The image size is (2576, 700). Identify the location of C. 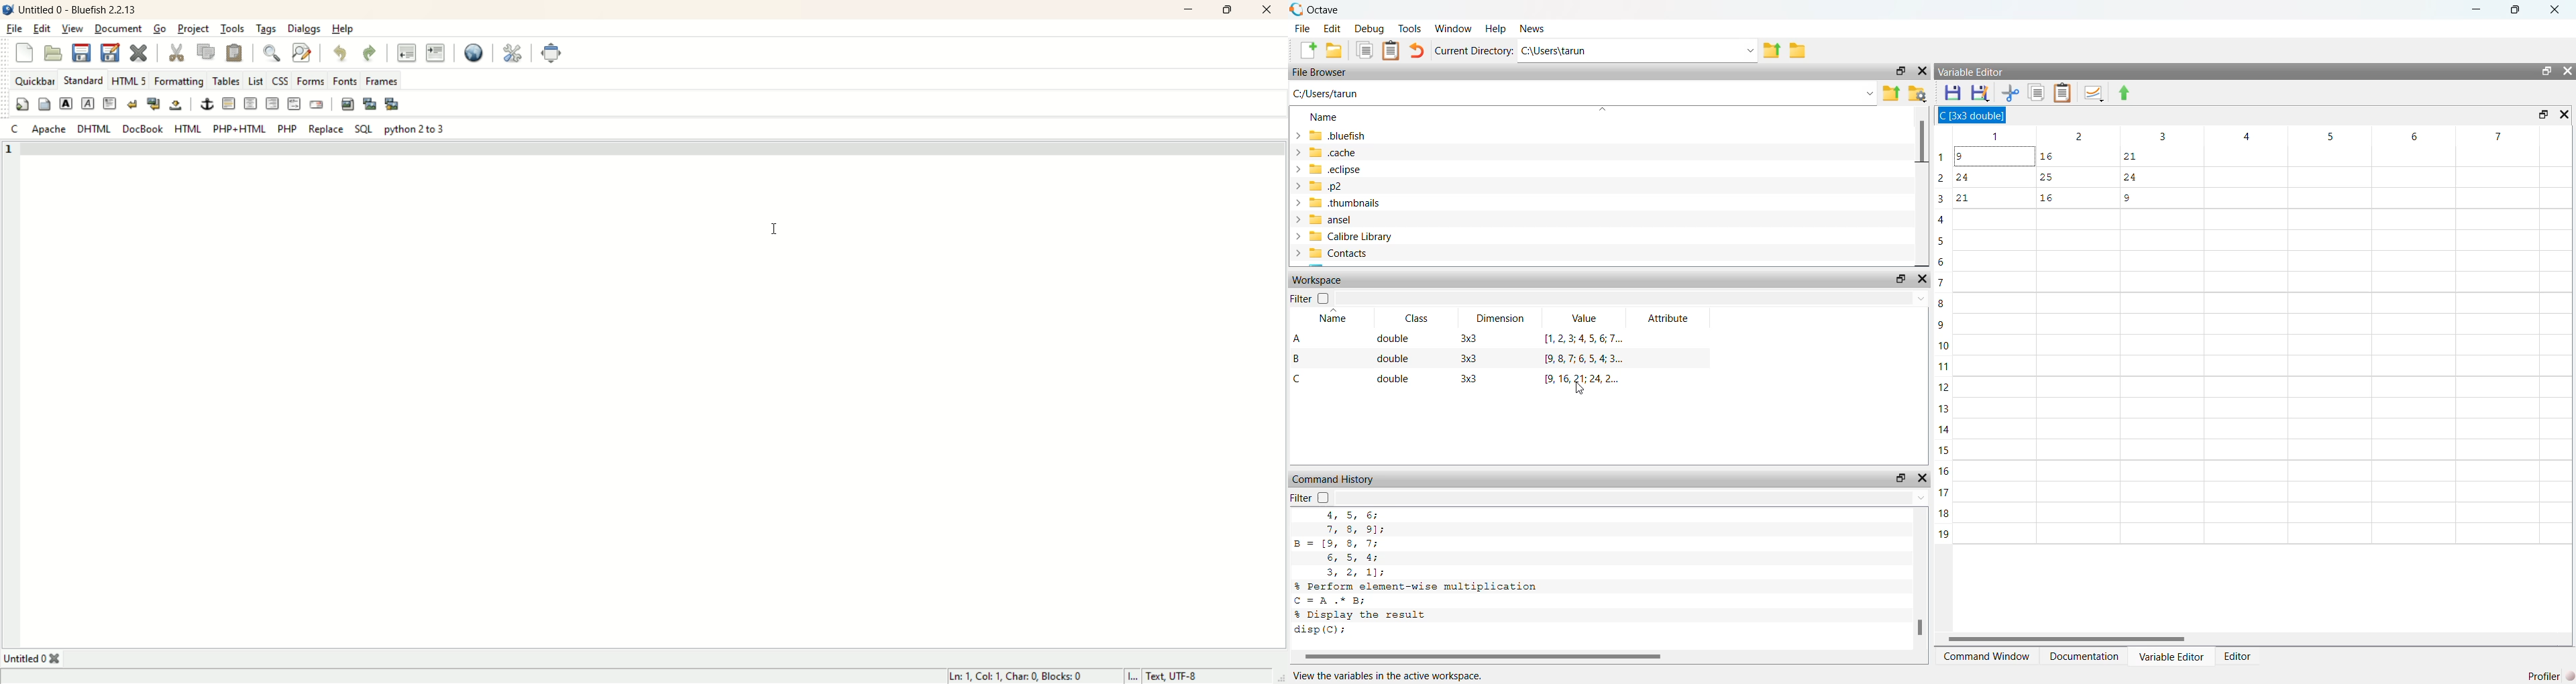
(11, 129).